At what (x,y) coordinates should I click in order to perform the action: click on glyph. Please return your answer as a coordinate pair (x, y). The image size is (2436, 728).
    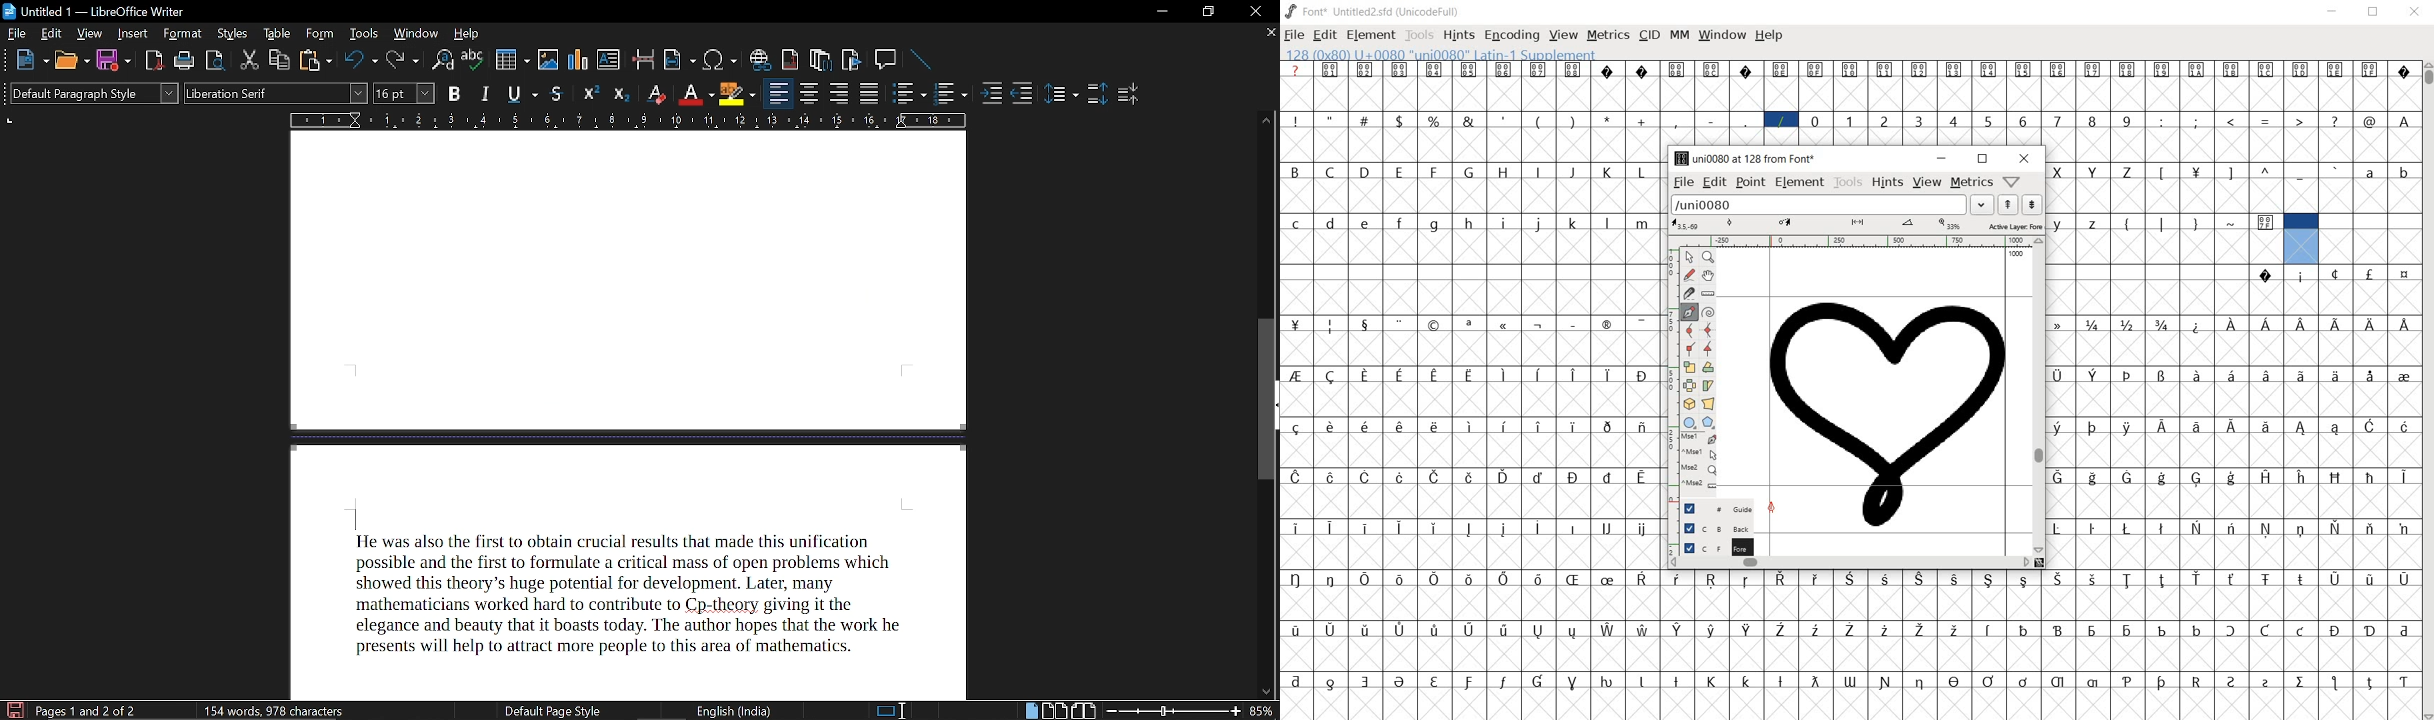
    Looking at the image, I should click on (1433, 121).